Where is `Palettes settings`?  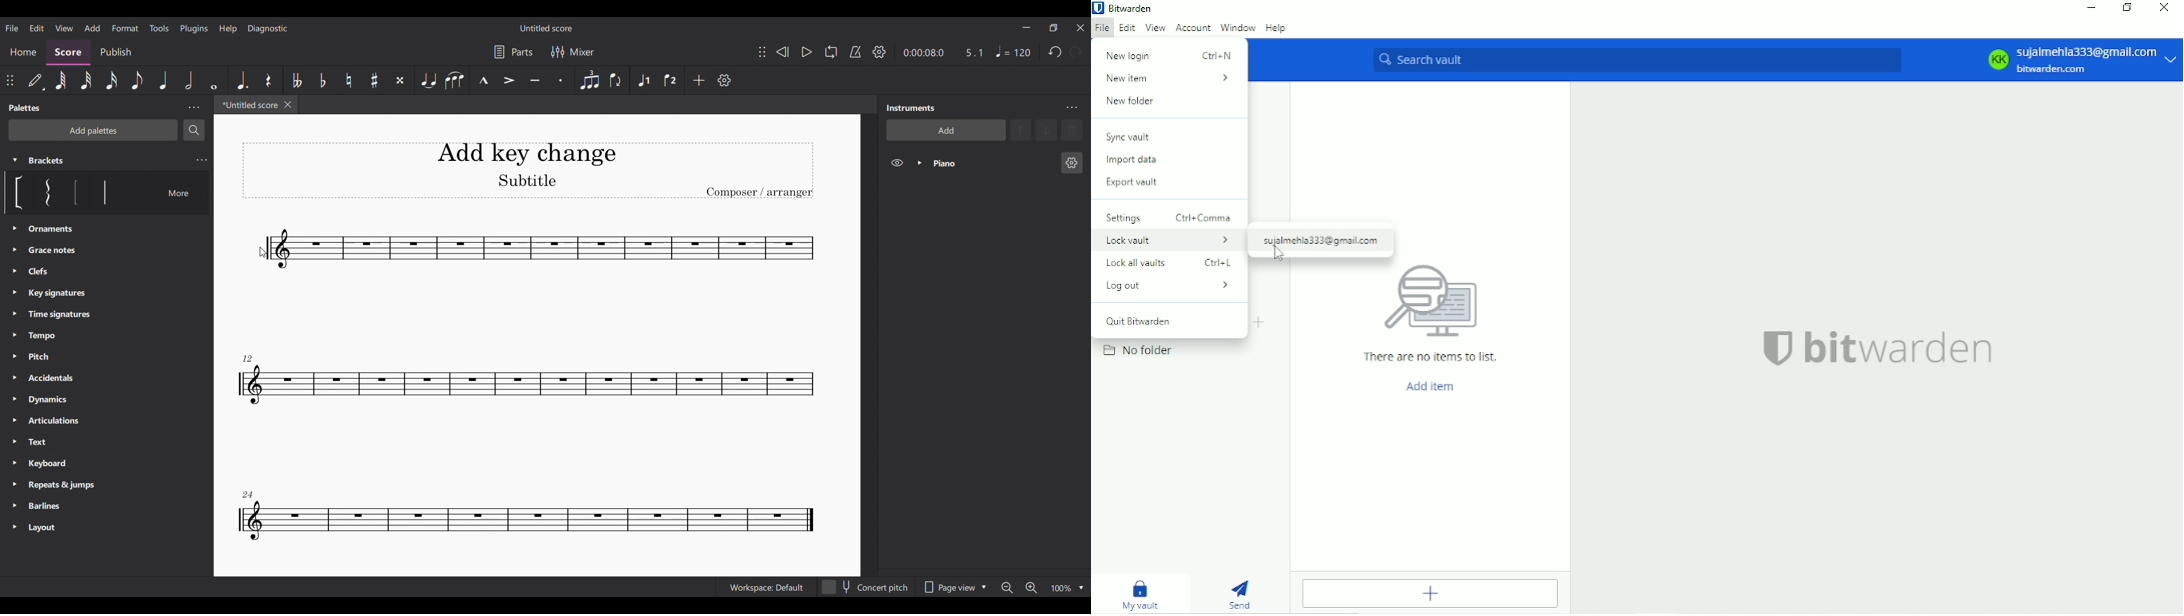 Palettes settings is located at coordinates (194, 107).